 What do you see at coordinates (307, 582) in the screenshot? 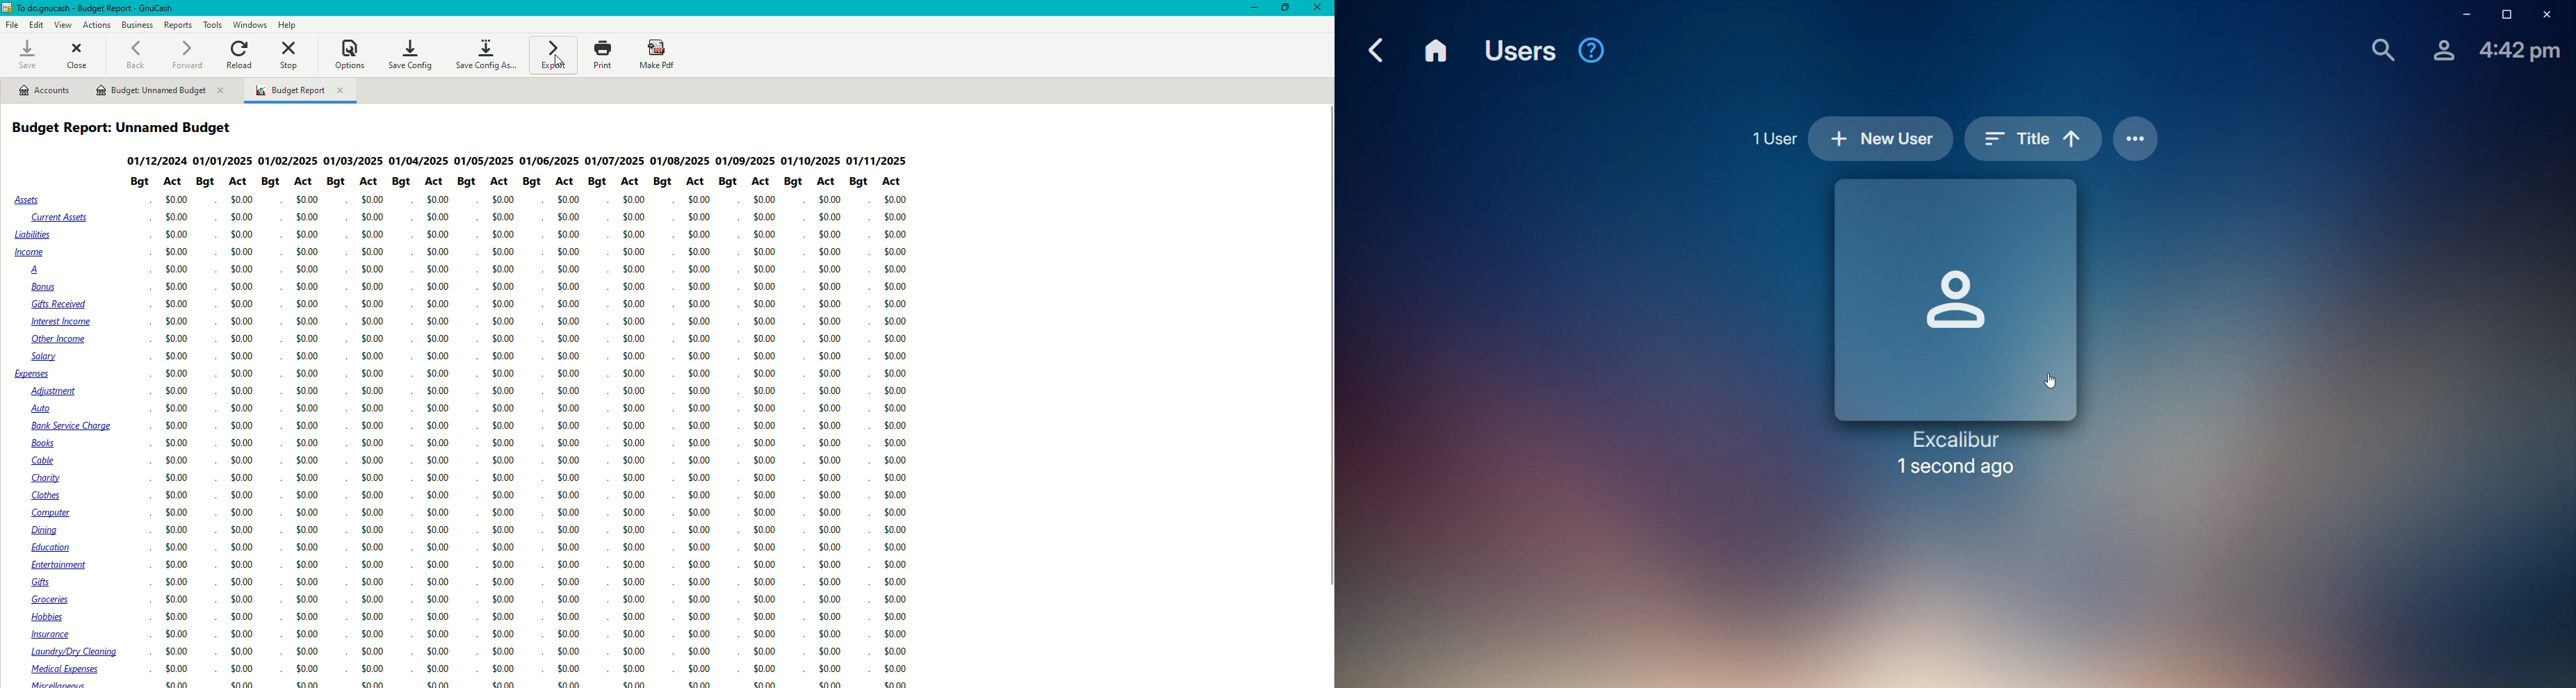
I see `€0.00` at bounding box center [307, 582].